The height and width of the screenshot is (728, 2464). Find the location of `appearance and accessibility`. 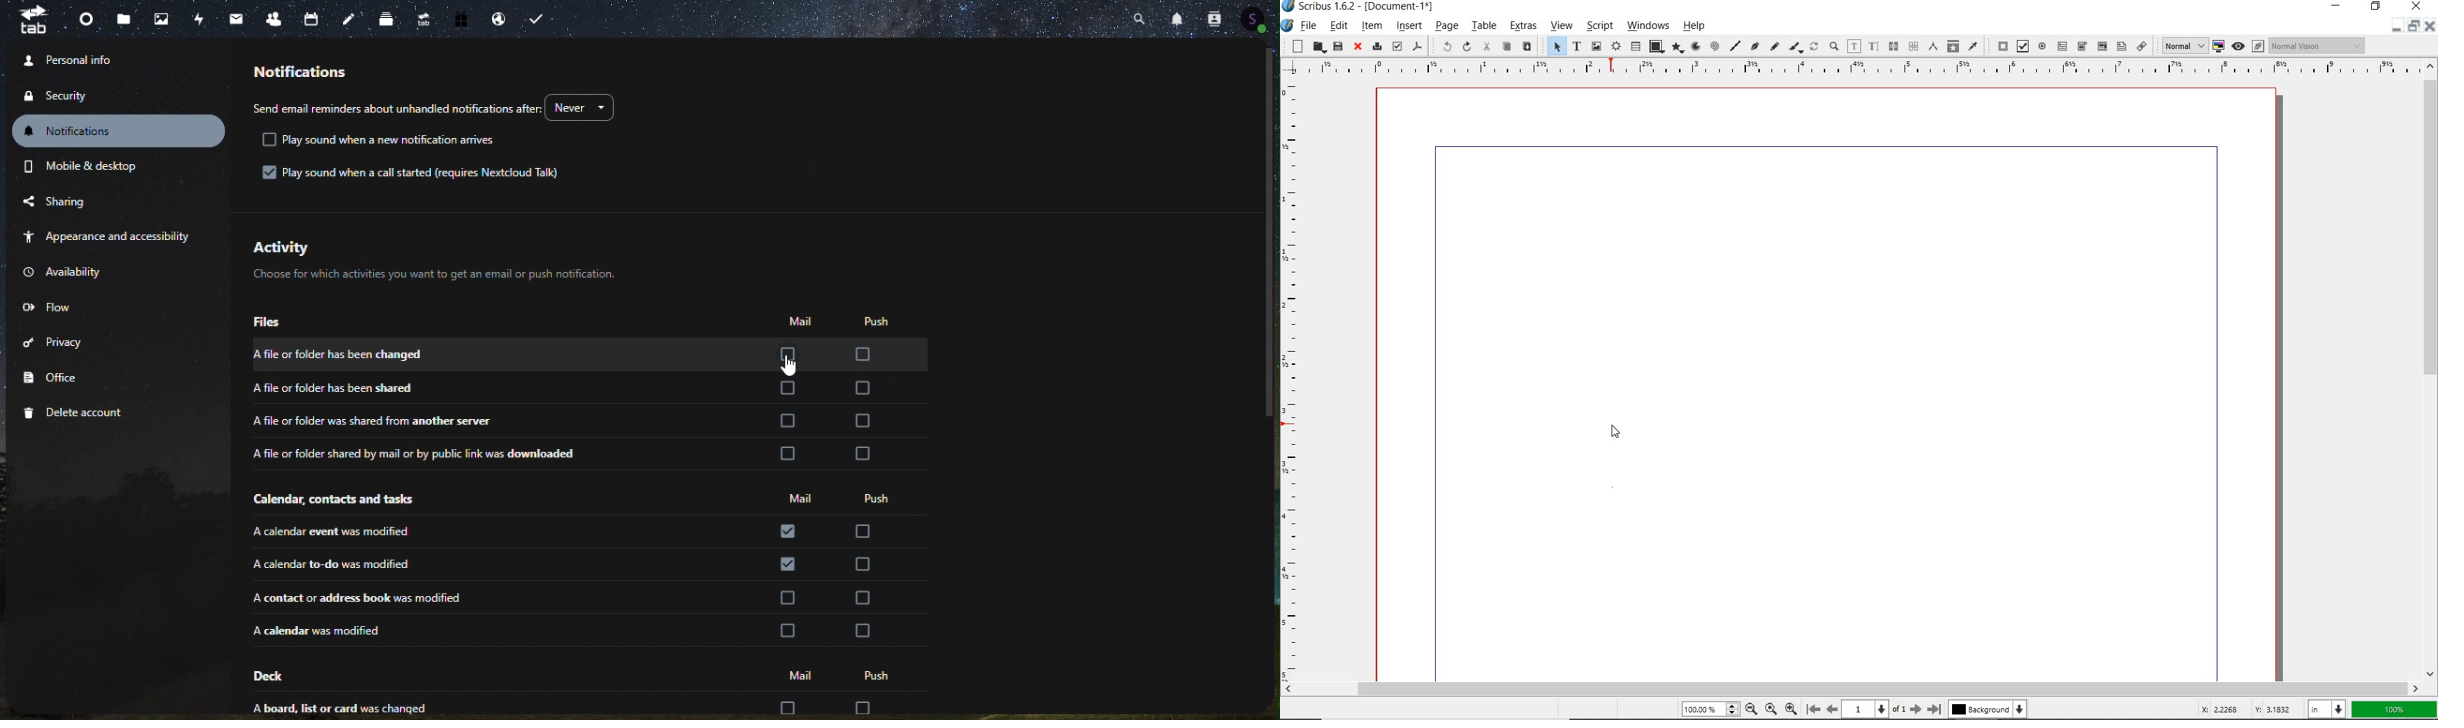

appearance and accessibility is located at coordinates (113, 237).